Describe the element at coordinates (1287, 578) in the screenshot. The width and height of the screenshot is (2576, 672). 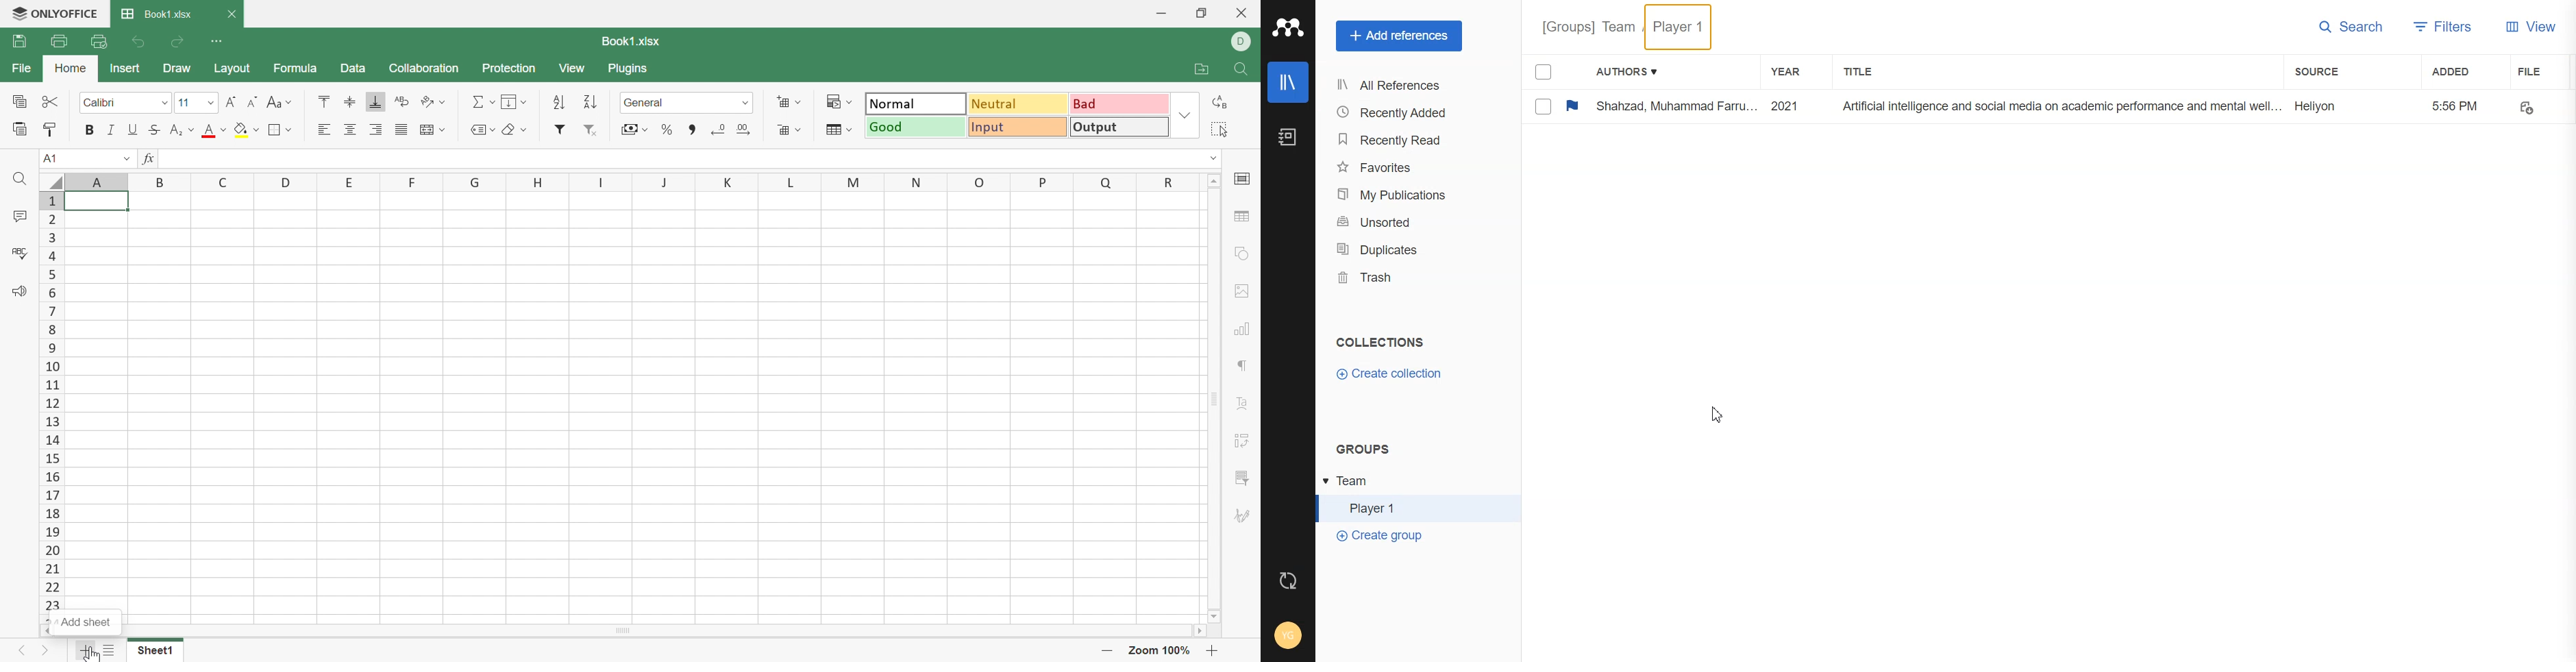
I see `Auto Sync` at that location.